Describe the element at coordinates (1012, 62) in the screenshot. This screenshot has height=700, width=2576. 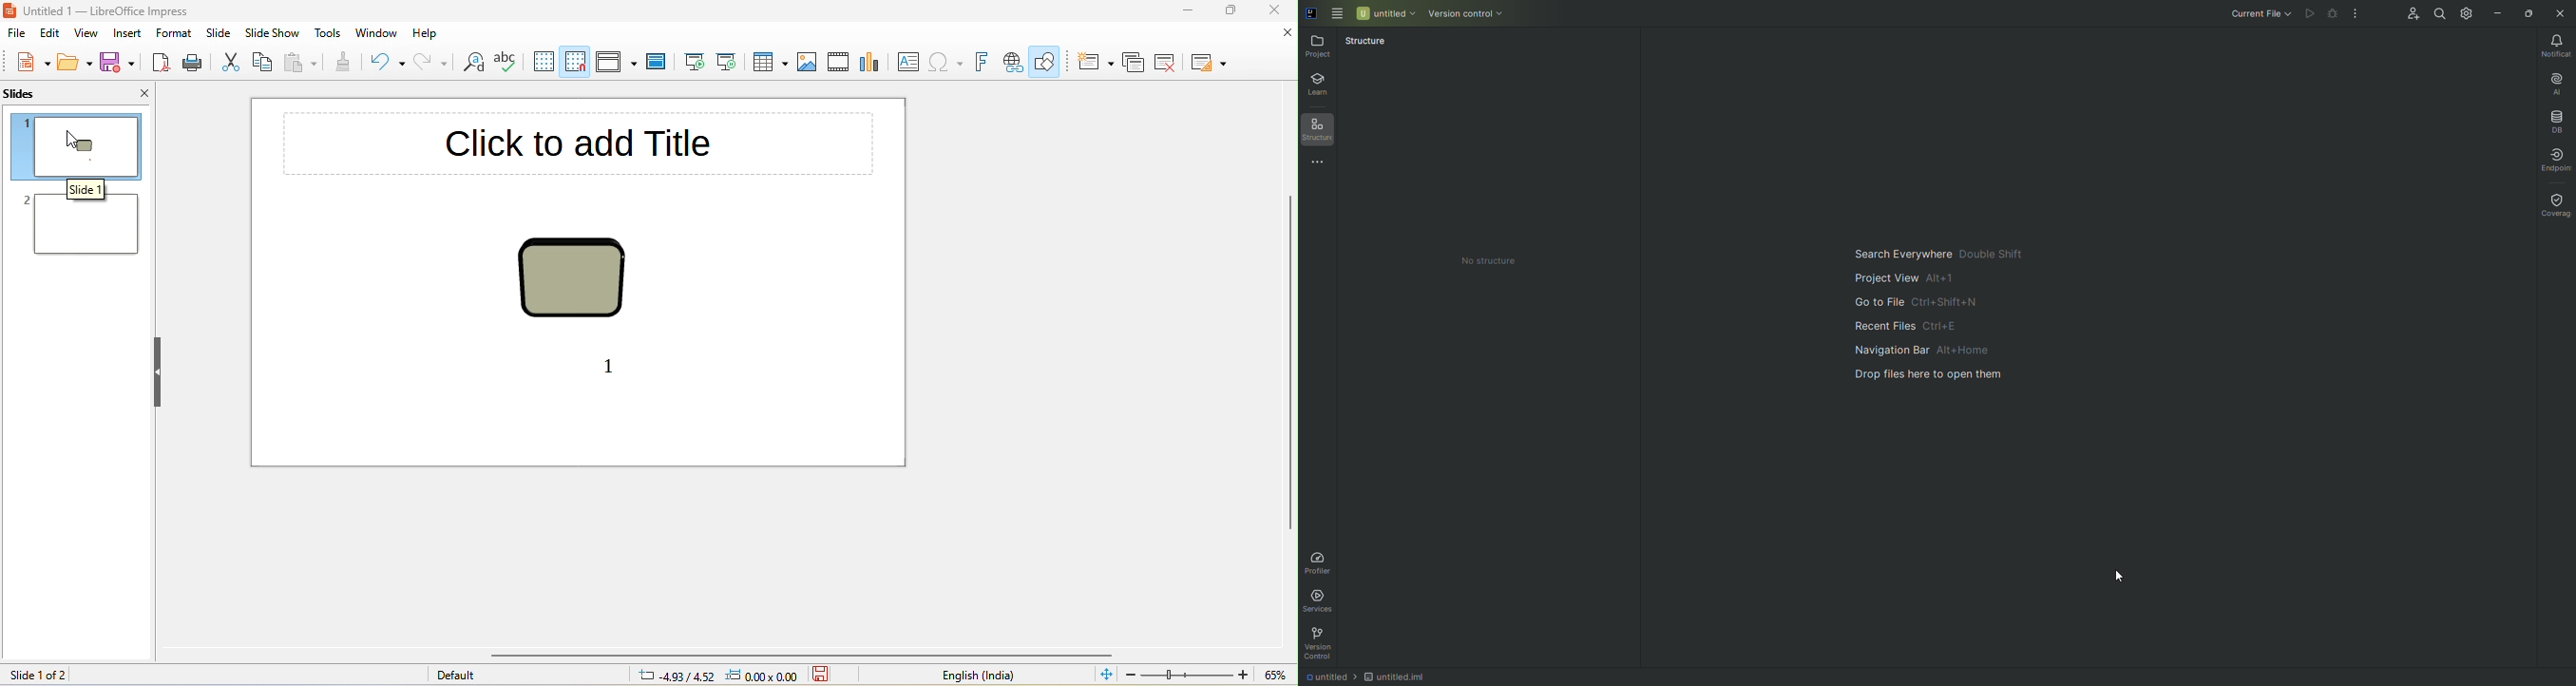
I see `hyperlink` at that location.